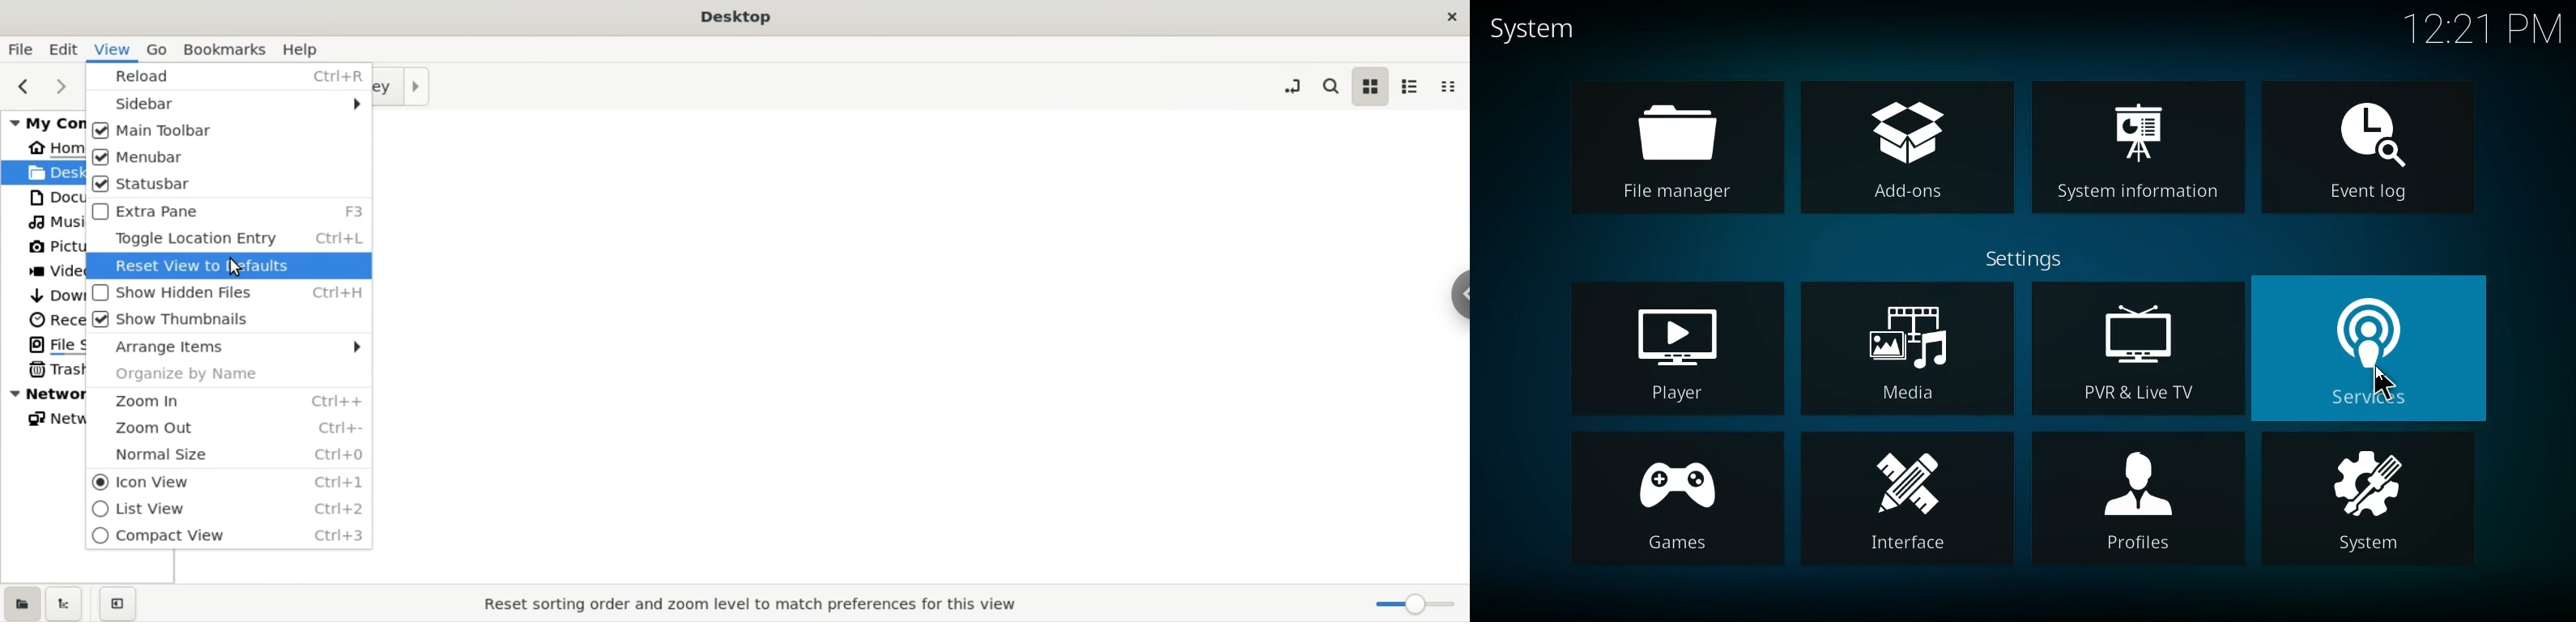  What do you see at coordinates (1671, 148) in the screenshot?
I see `file manager` at bounding box center [1671, 148].